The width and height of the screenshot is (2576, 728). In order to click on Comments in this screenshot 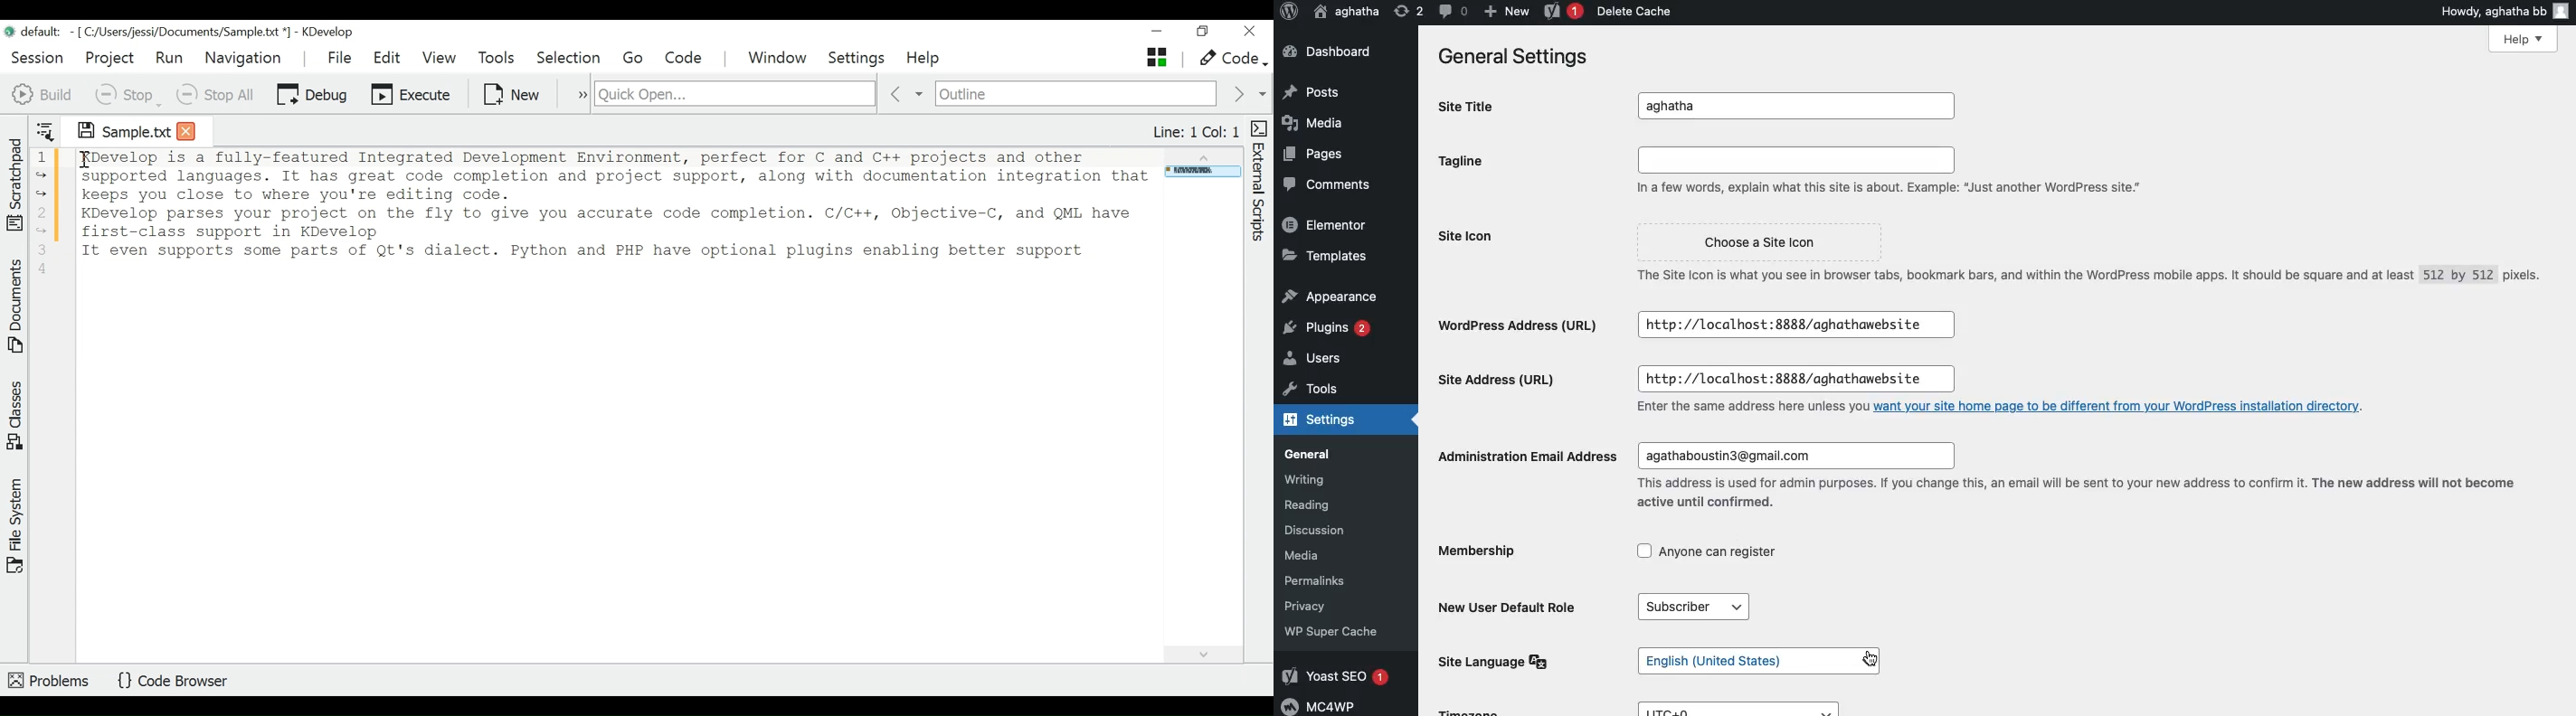, I will do `click(1322, 182)`.